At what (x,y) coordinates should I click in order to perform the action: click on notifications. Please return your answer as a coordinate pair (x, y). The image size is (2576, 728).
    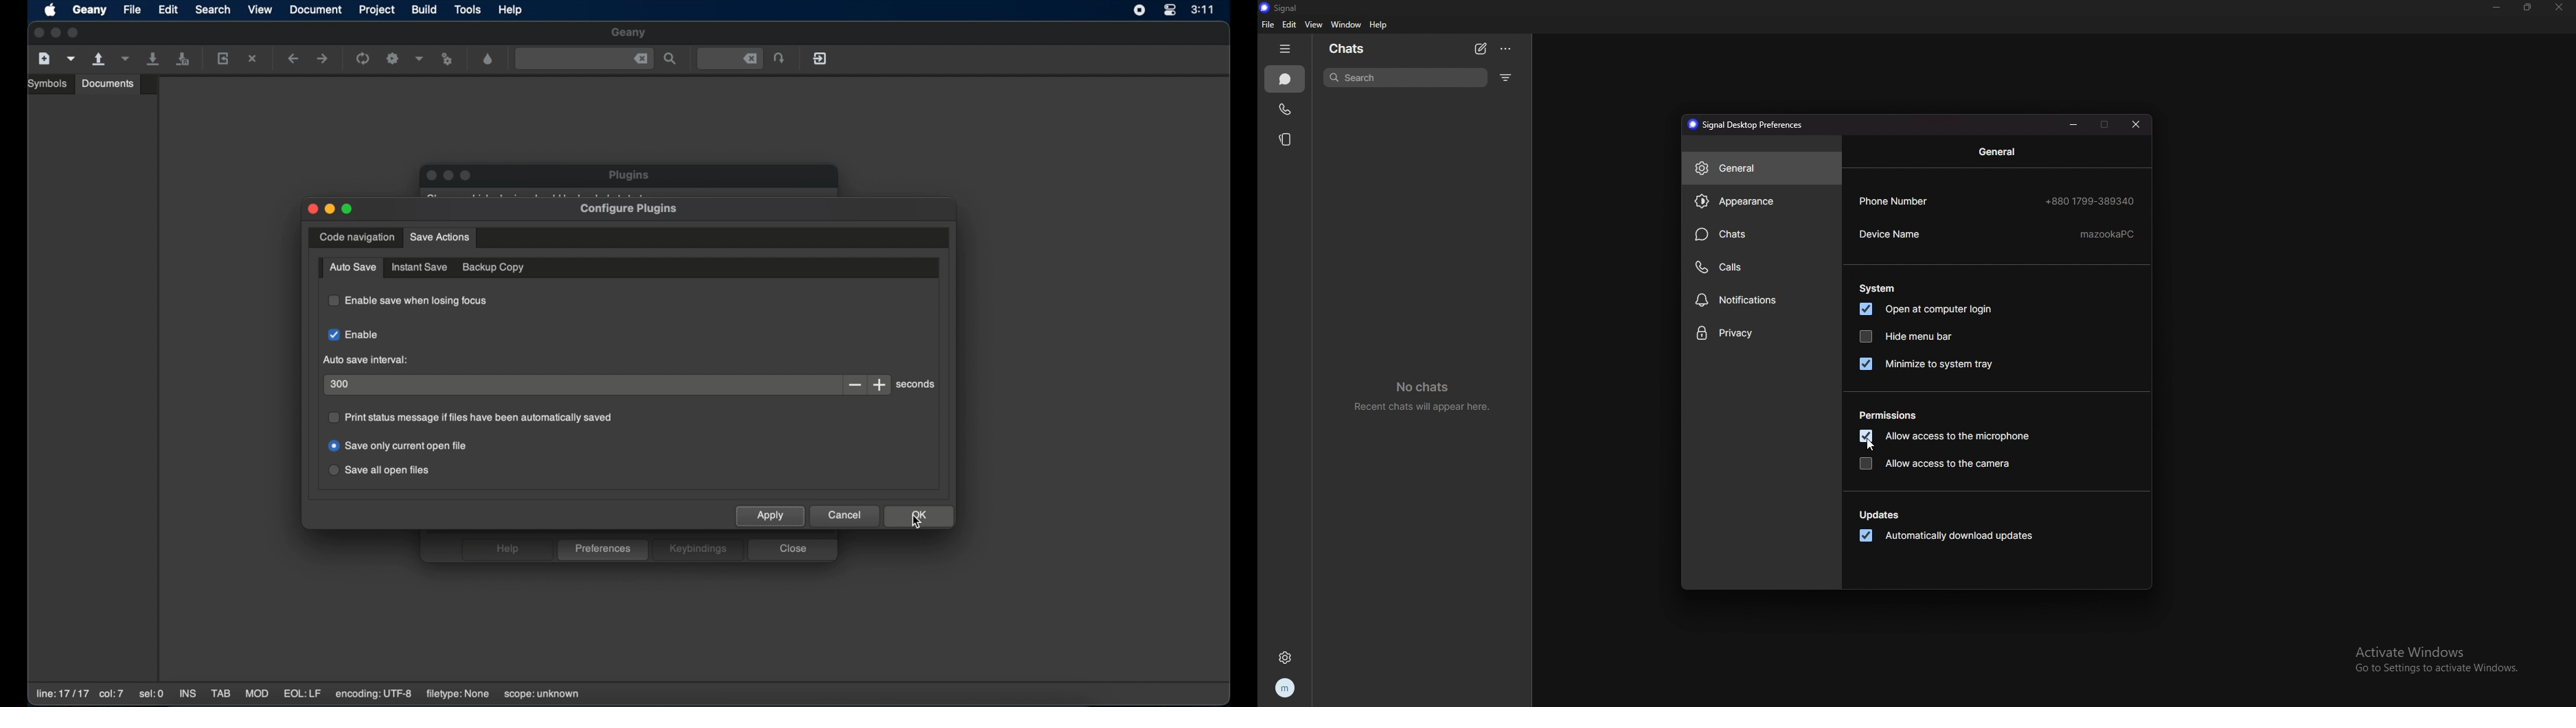
    Looking at the image, I should click on (1760, 299).